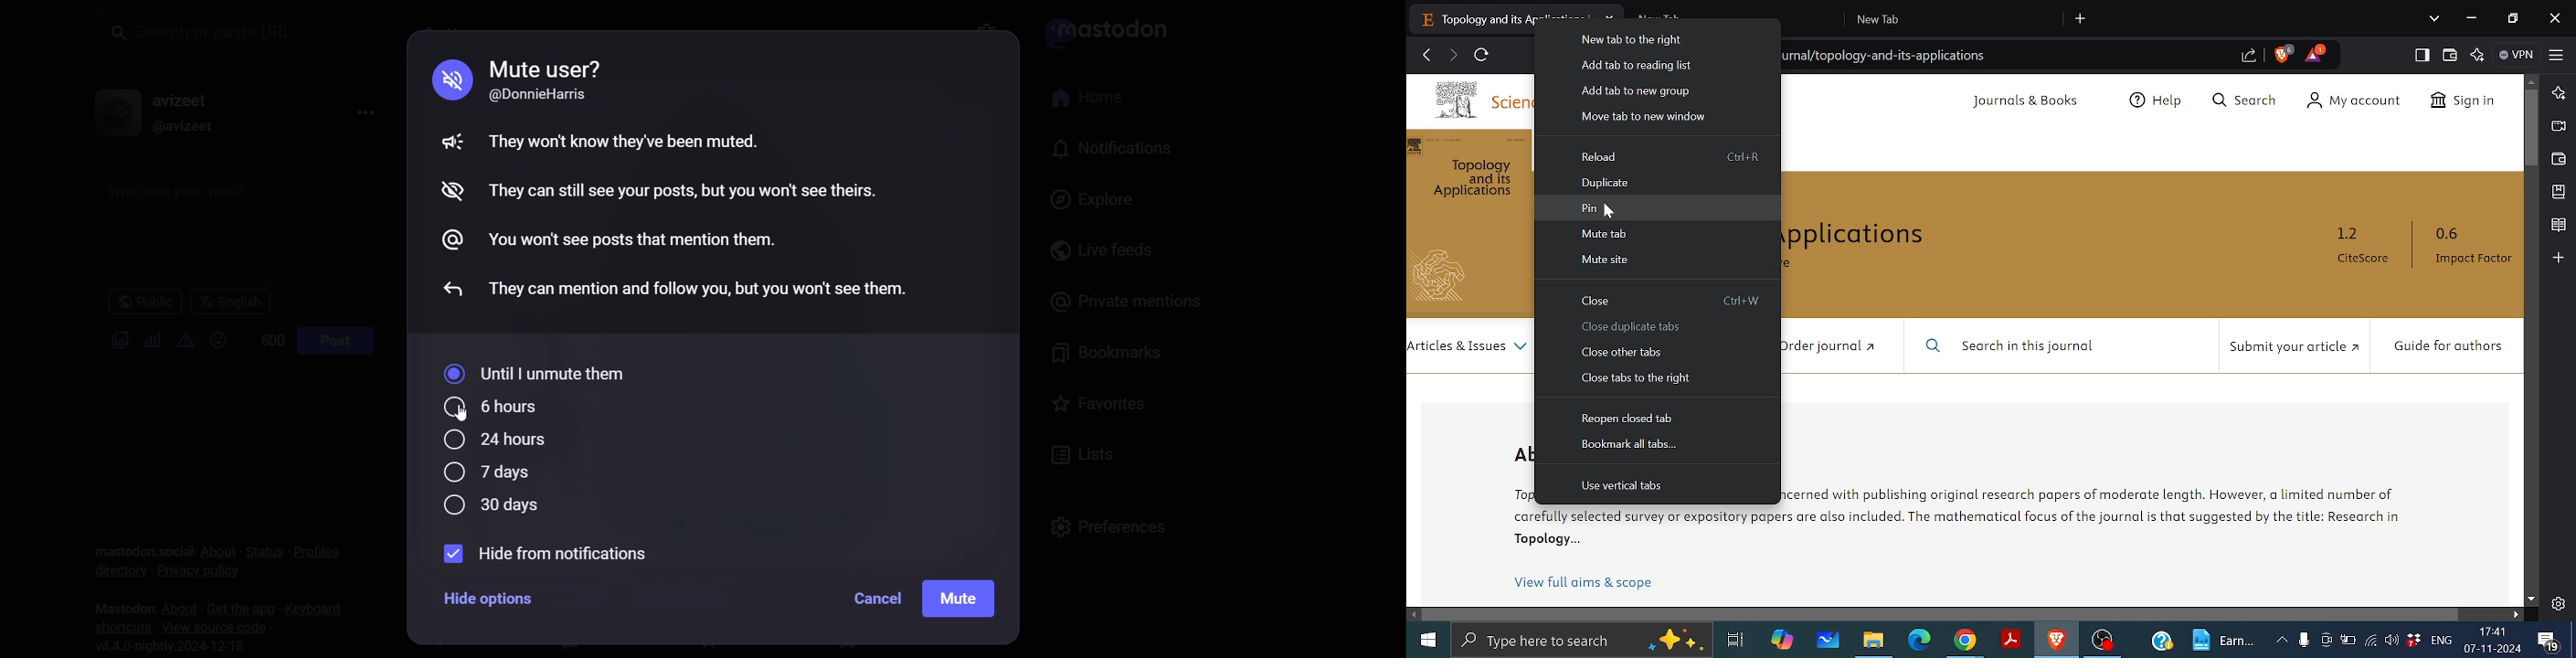  I want to click on Share this page, so click(2246, 58).